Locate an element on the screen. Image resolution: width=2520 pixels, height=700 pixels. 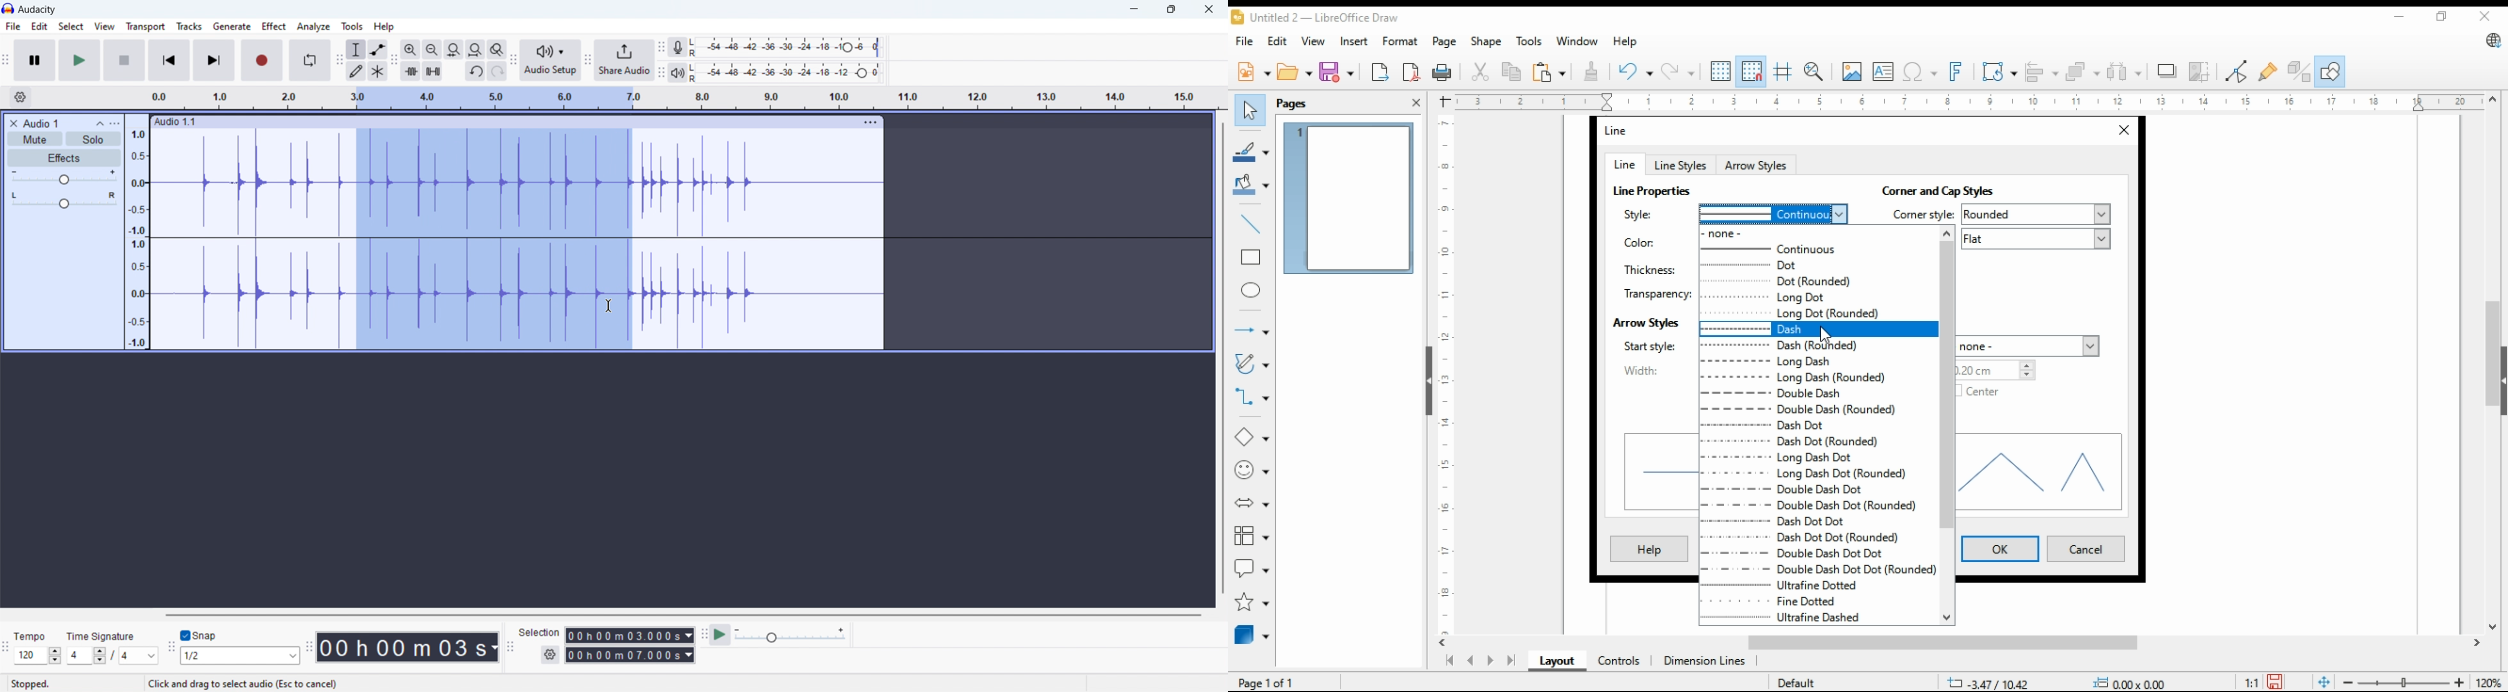
symbol shapes is located at coordinates (1253, 469).